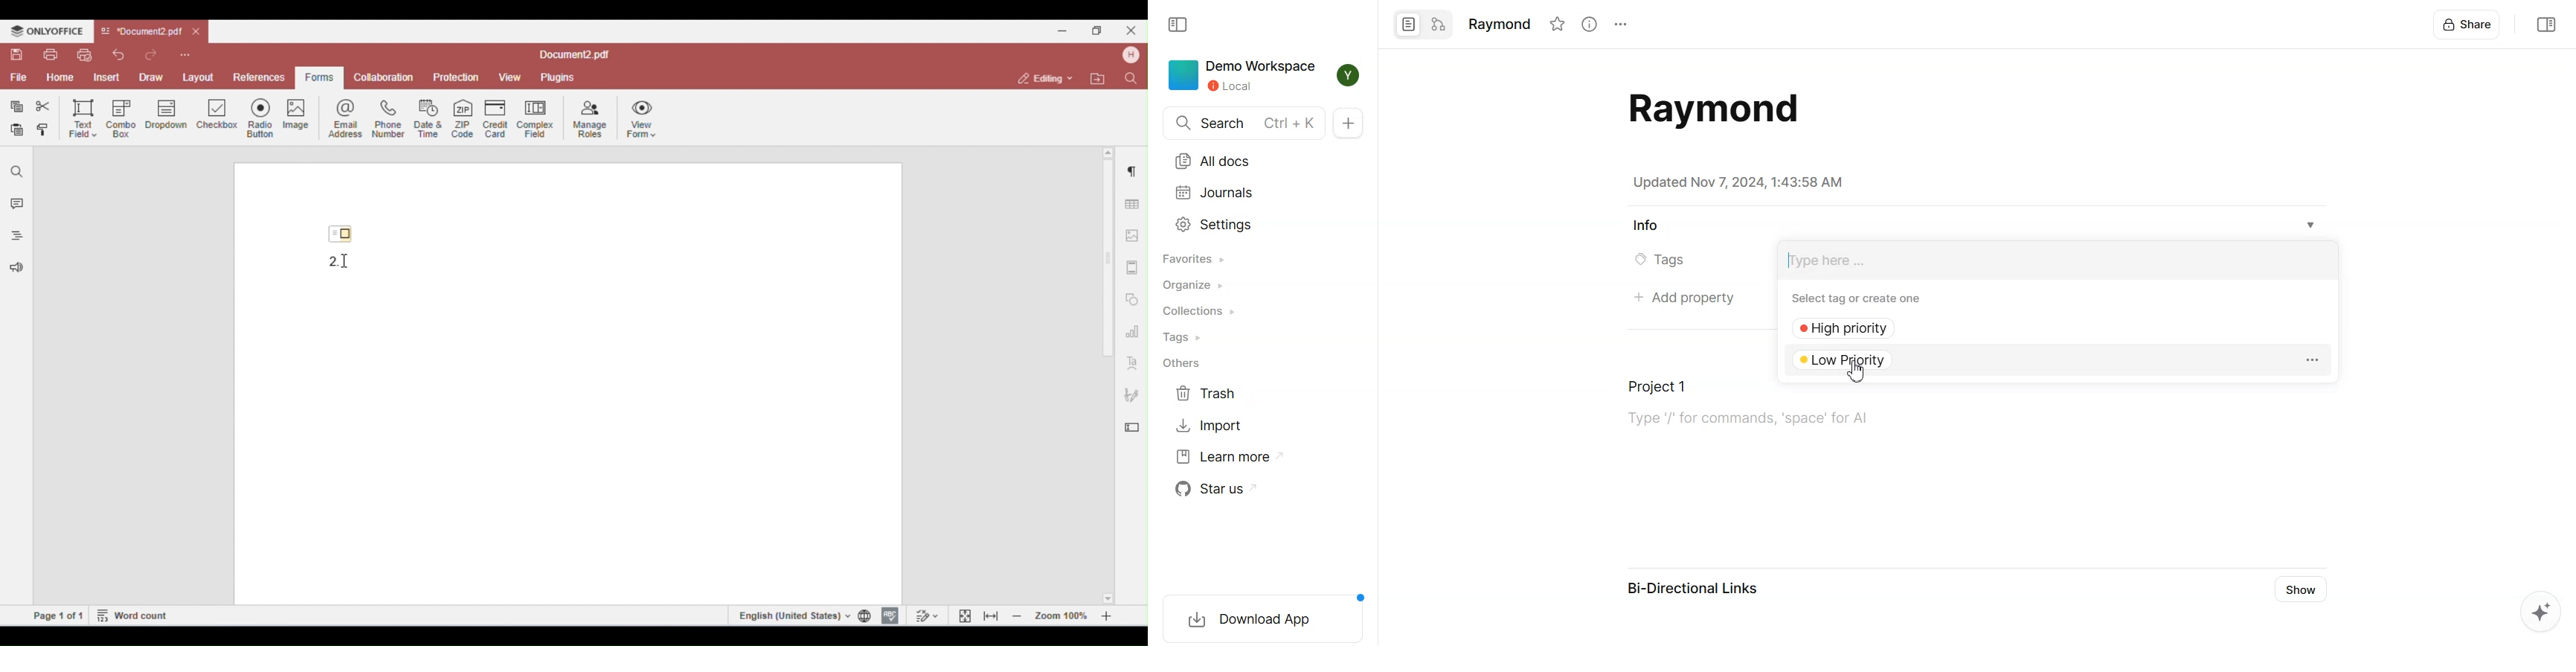 The width and height of the screenshot is (2576, 672). What do you see at coordinates (1215, 193) in the screenshot?
I see `Journals` at bounding box center [1215, 193].